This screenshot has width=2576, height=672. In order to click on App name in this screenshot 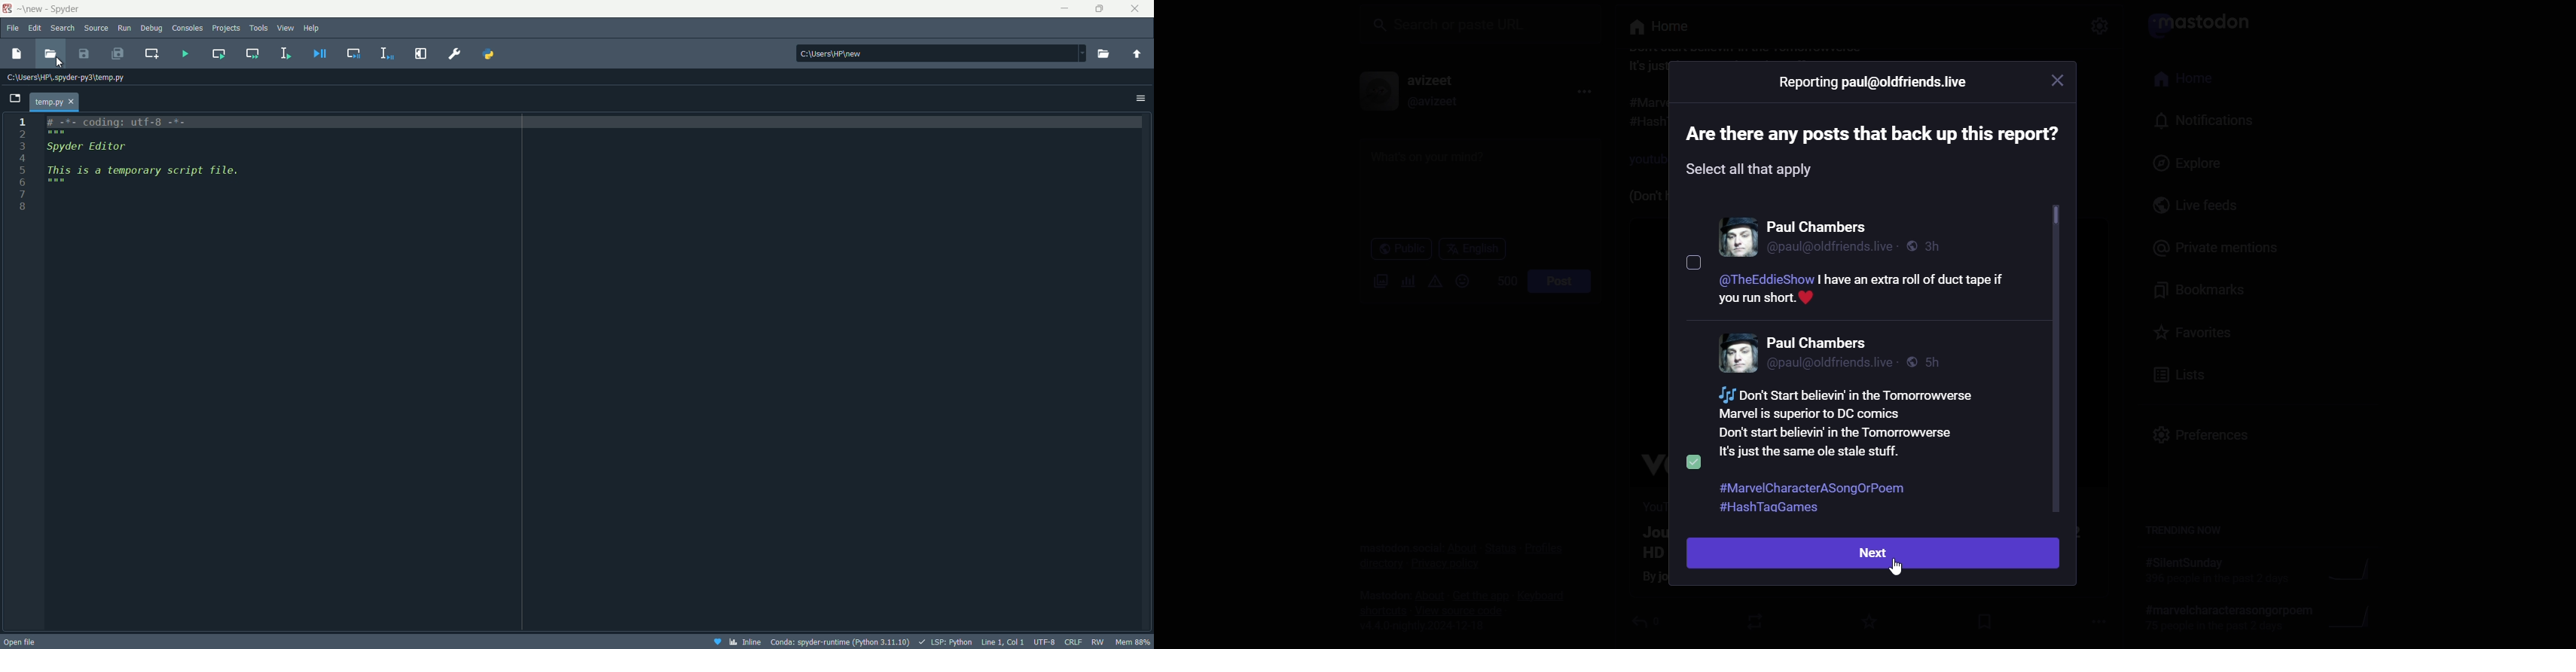, I will do `click(56, 9)`.